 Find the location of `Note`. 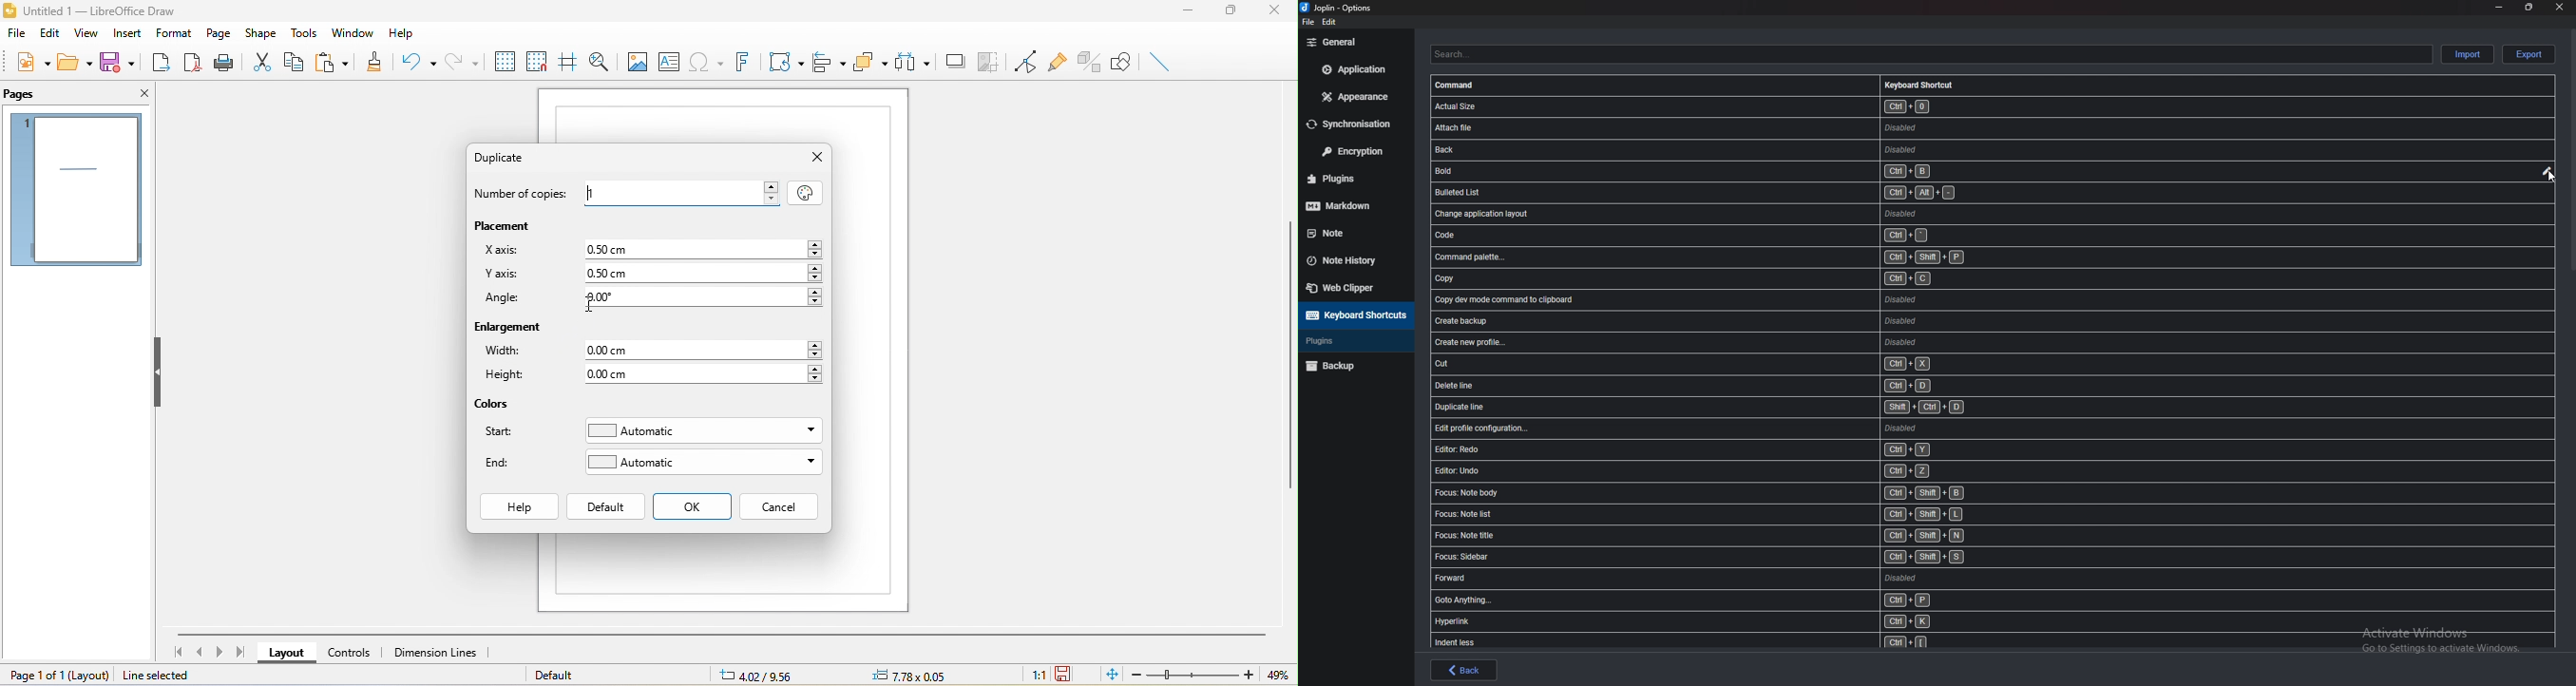

Note is located at coordinates (1347, 231).